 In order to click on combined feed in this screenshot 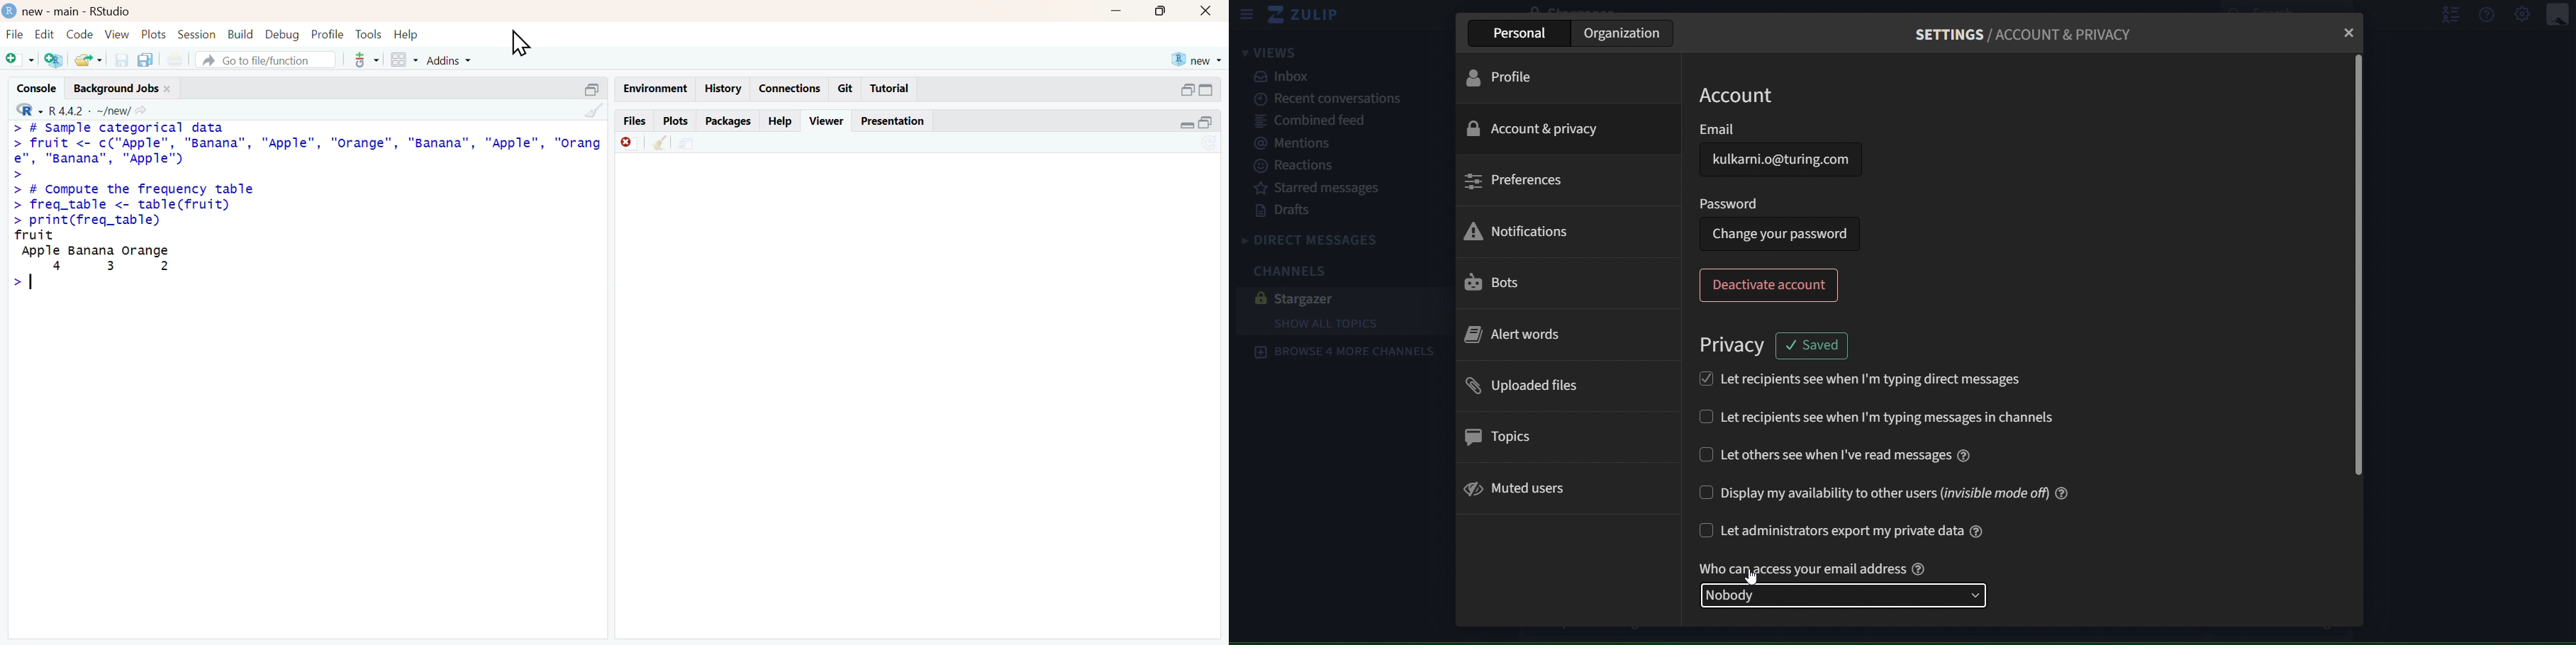, I will do `click(1312, 122)`.